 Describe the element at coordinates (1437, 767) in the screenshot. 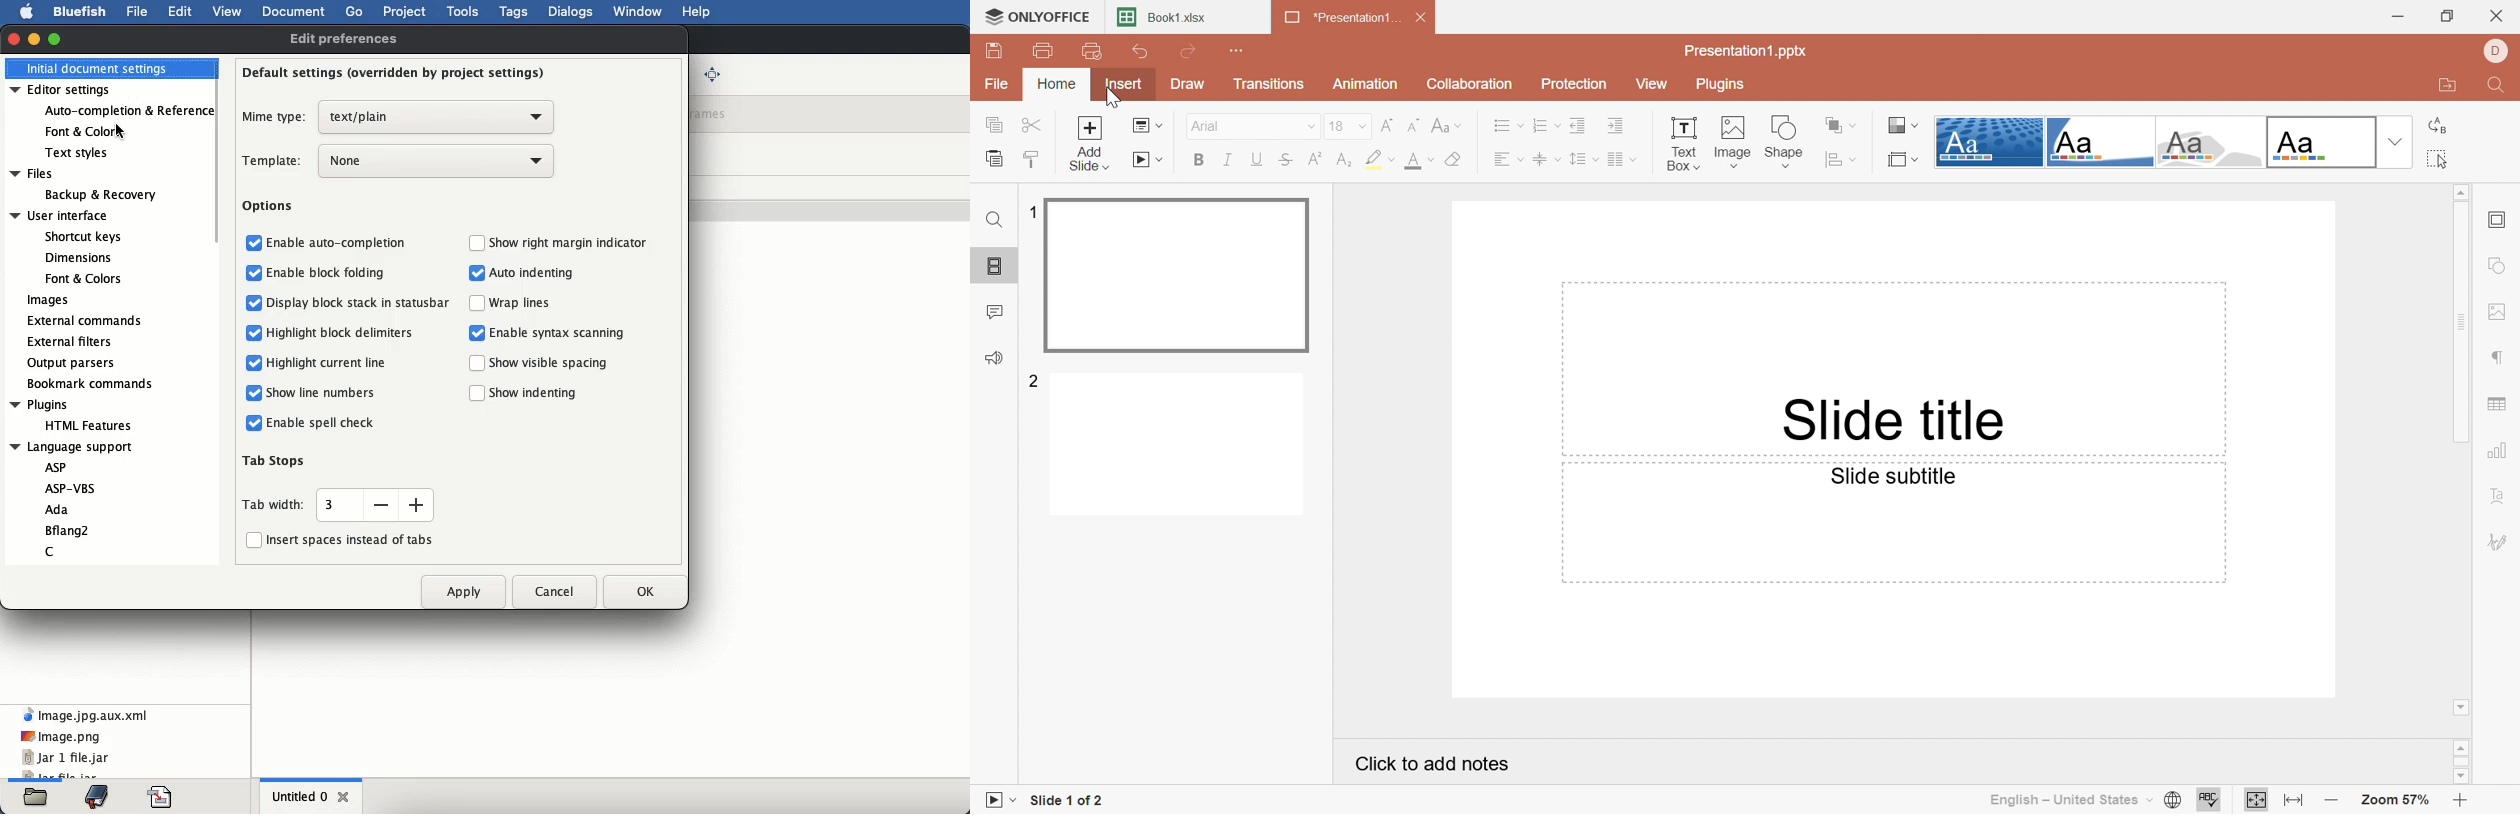

I see `Click to add notes` at that location.